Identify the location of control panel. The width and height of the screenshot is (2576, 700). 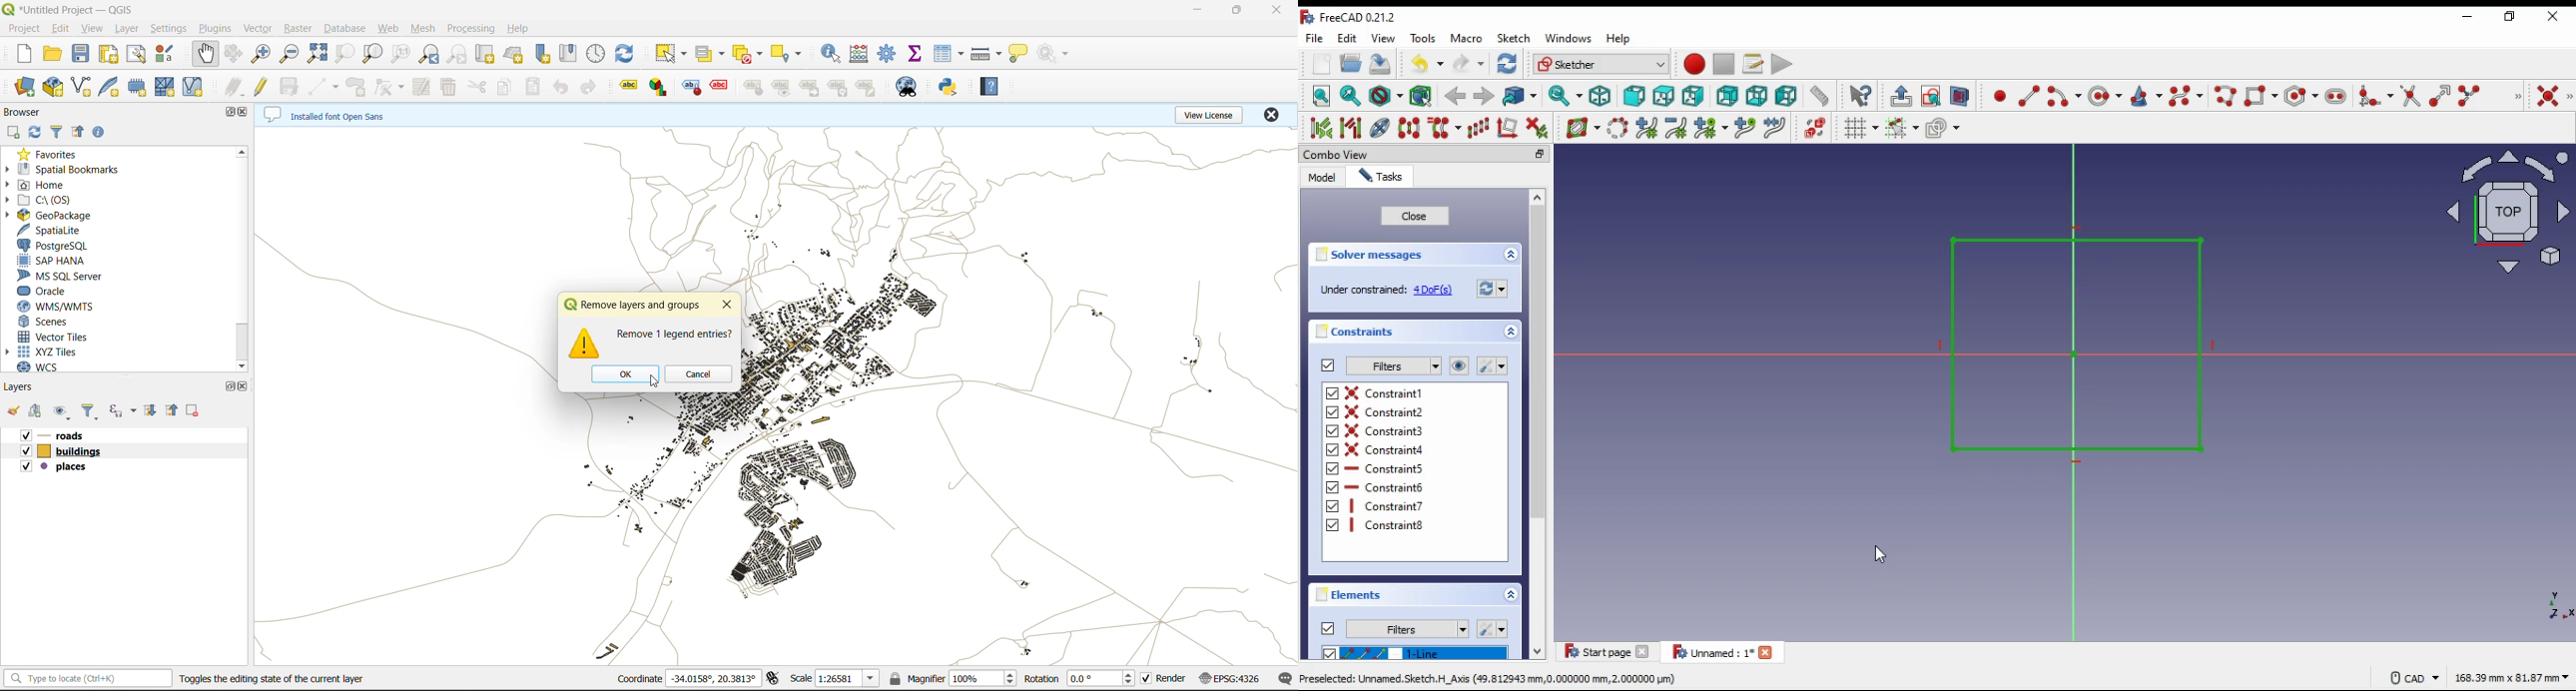
(598, 53).